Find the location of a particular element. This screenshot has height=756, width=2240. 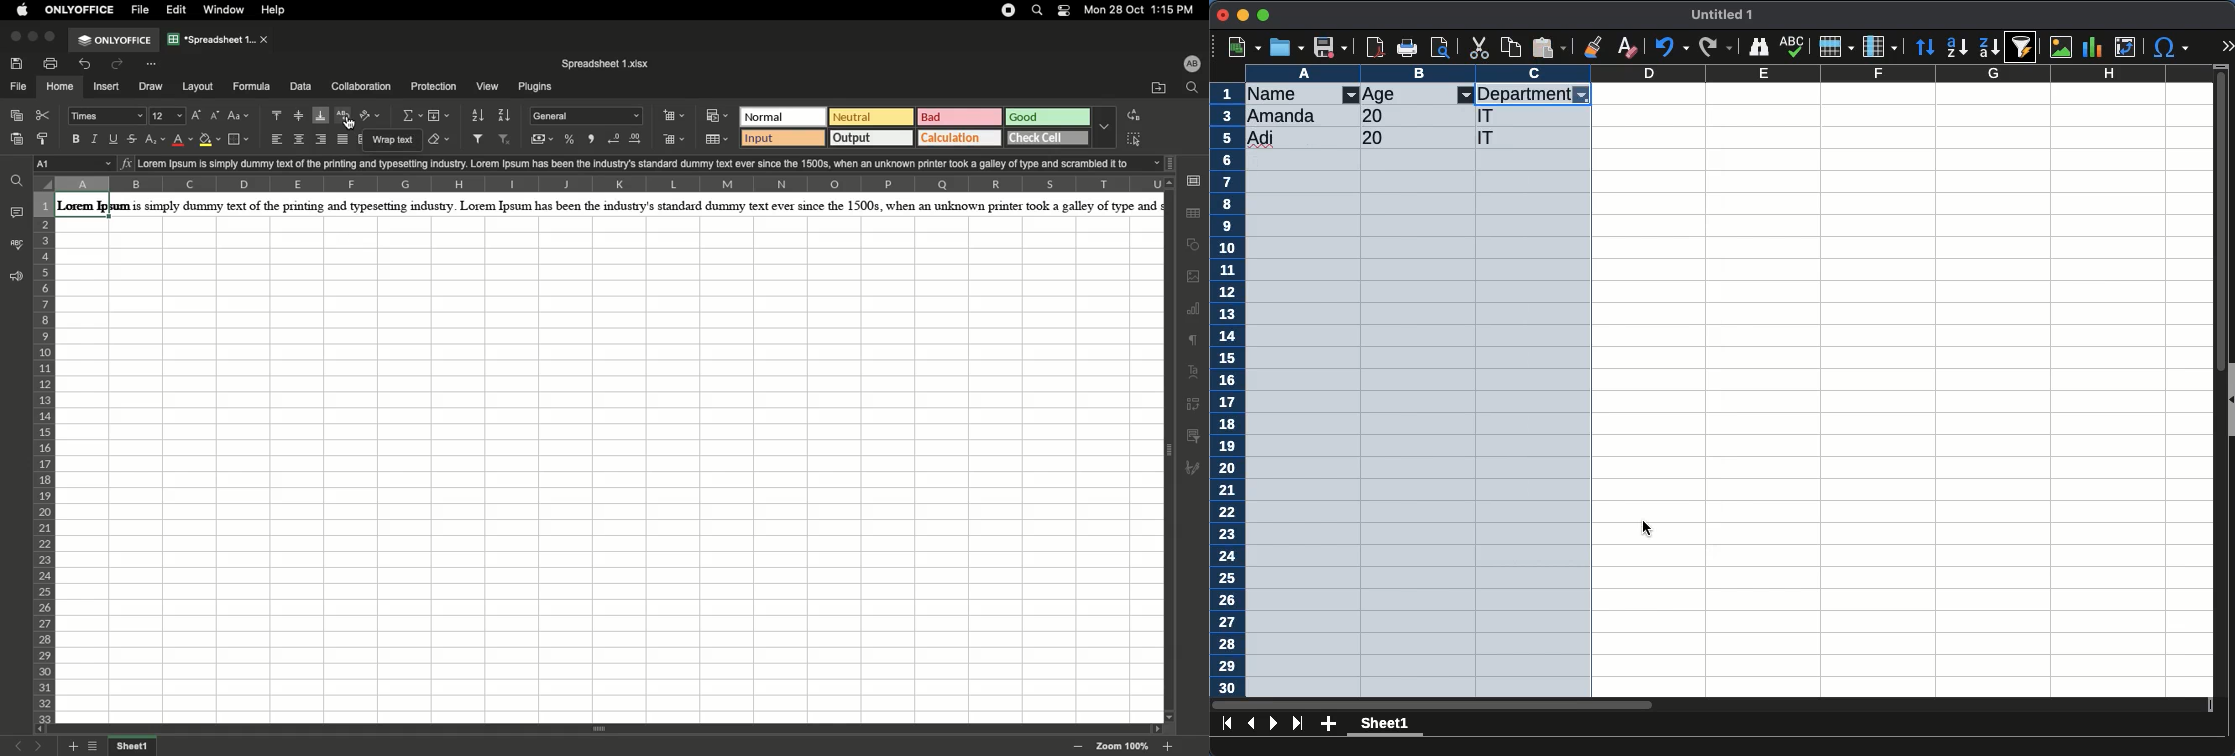

Previous sheet is located at coordinates (18, 745).